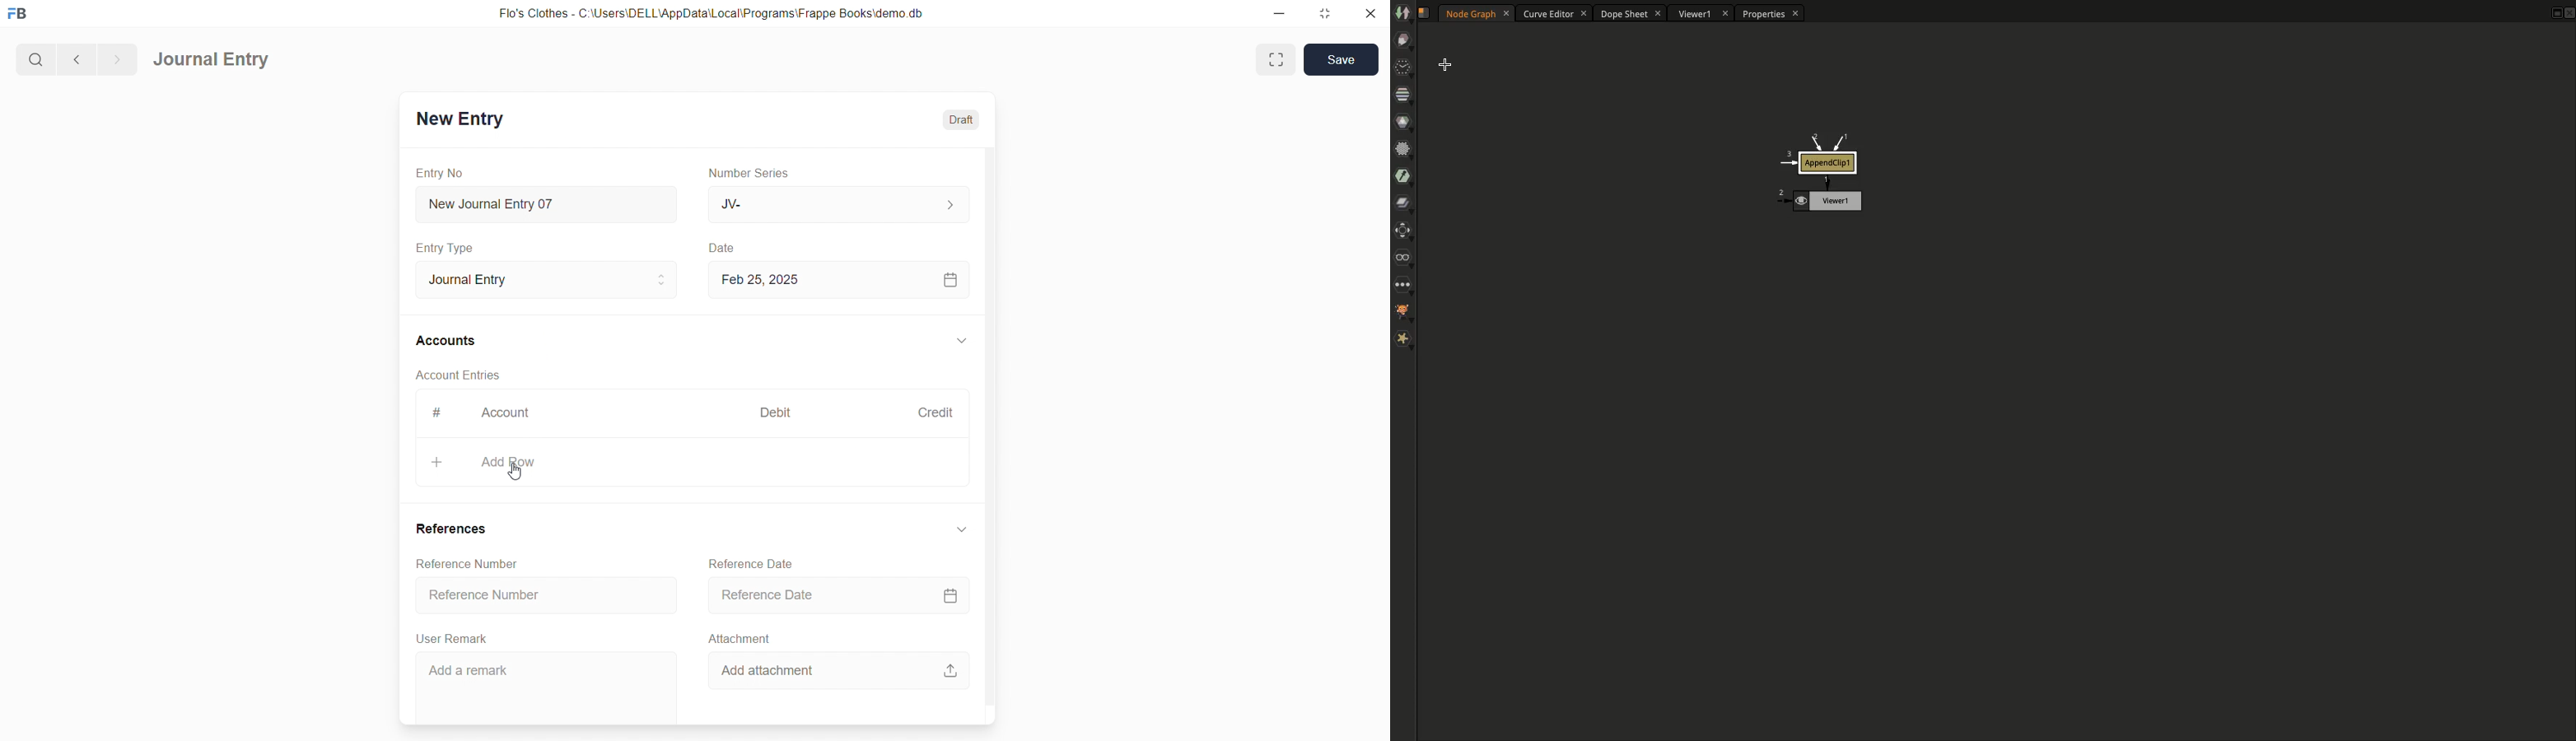 The image size is (2576, 756). Describe the element at coordinates (837, 205) in the screenshot. I see `JV-` at that location.